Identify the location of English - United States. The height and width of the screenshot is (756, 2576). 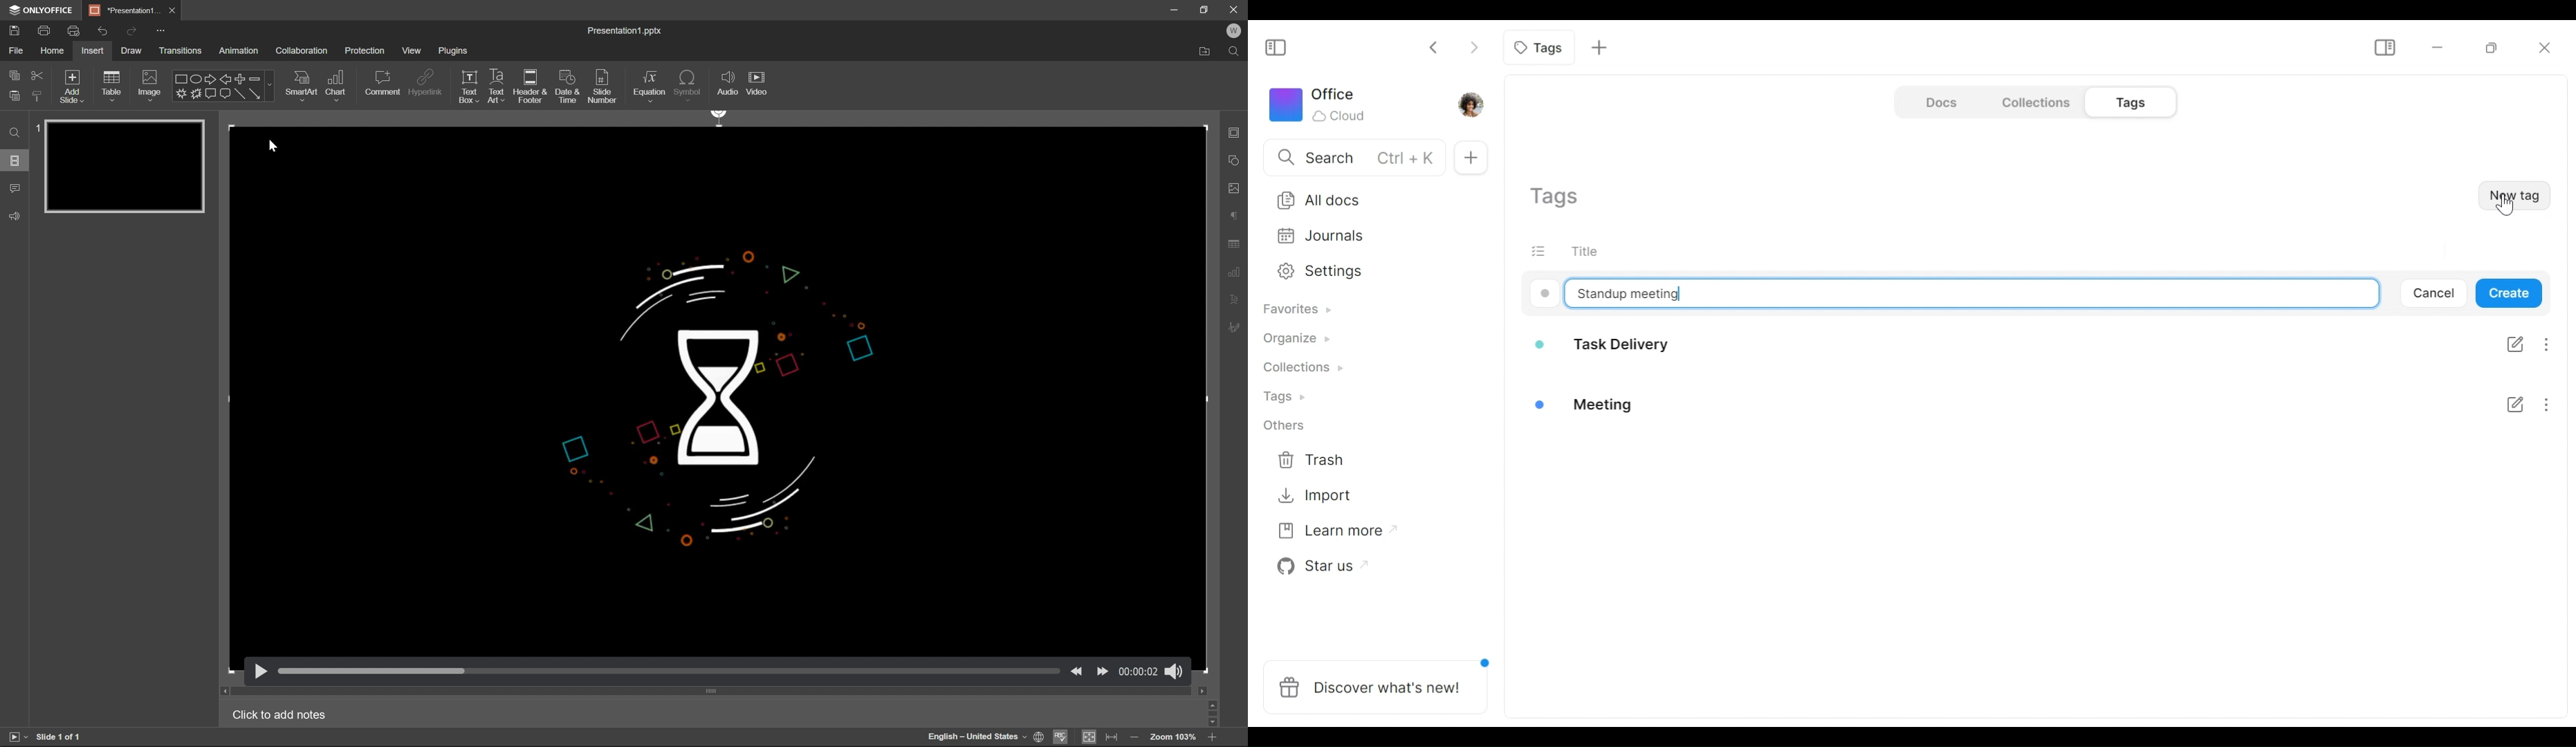
(975, 737).